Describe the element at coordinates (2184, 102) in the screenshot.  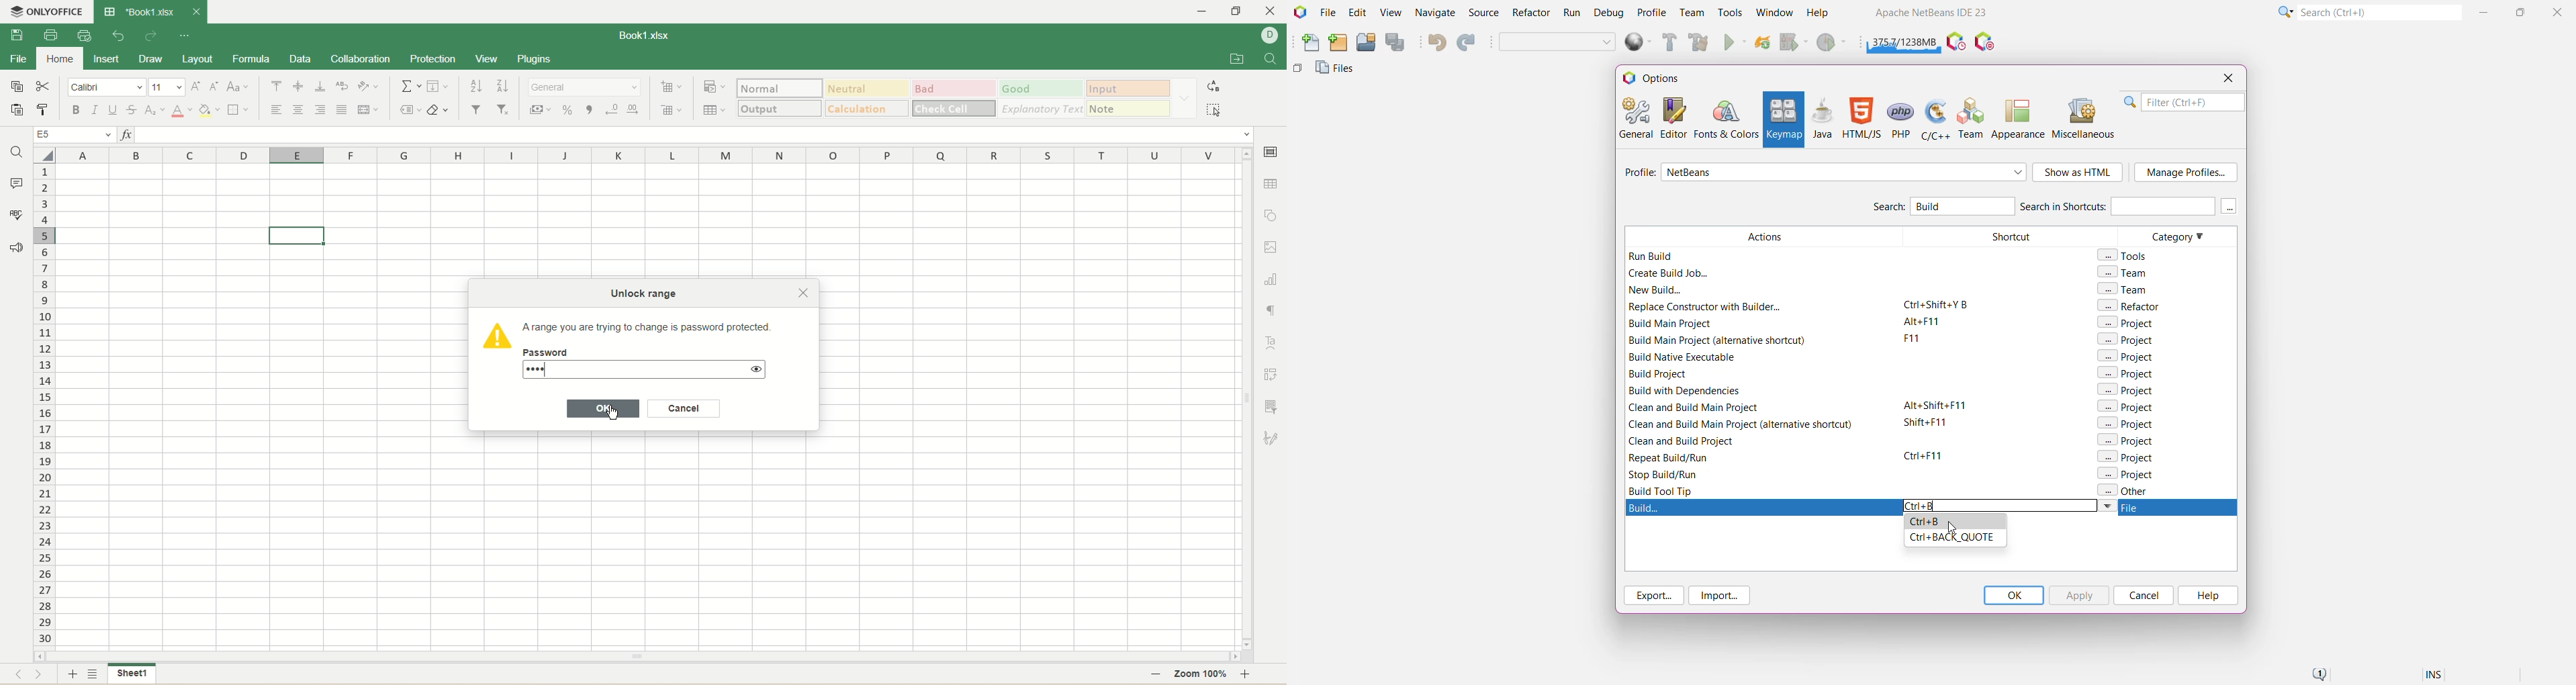
I see `Filter` at that location.